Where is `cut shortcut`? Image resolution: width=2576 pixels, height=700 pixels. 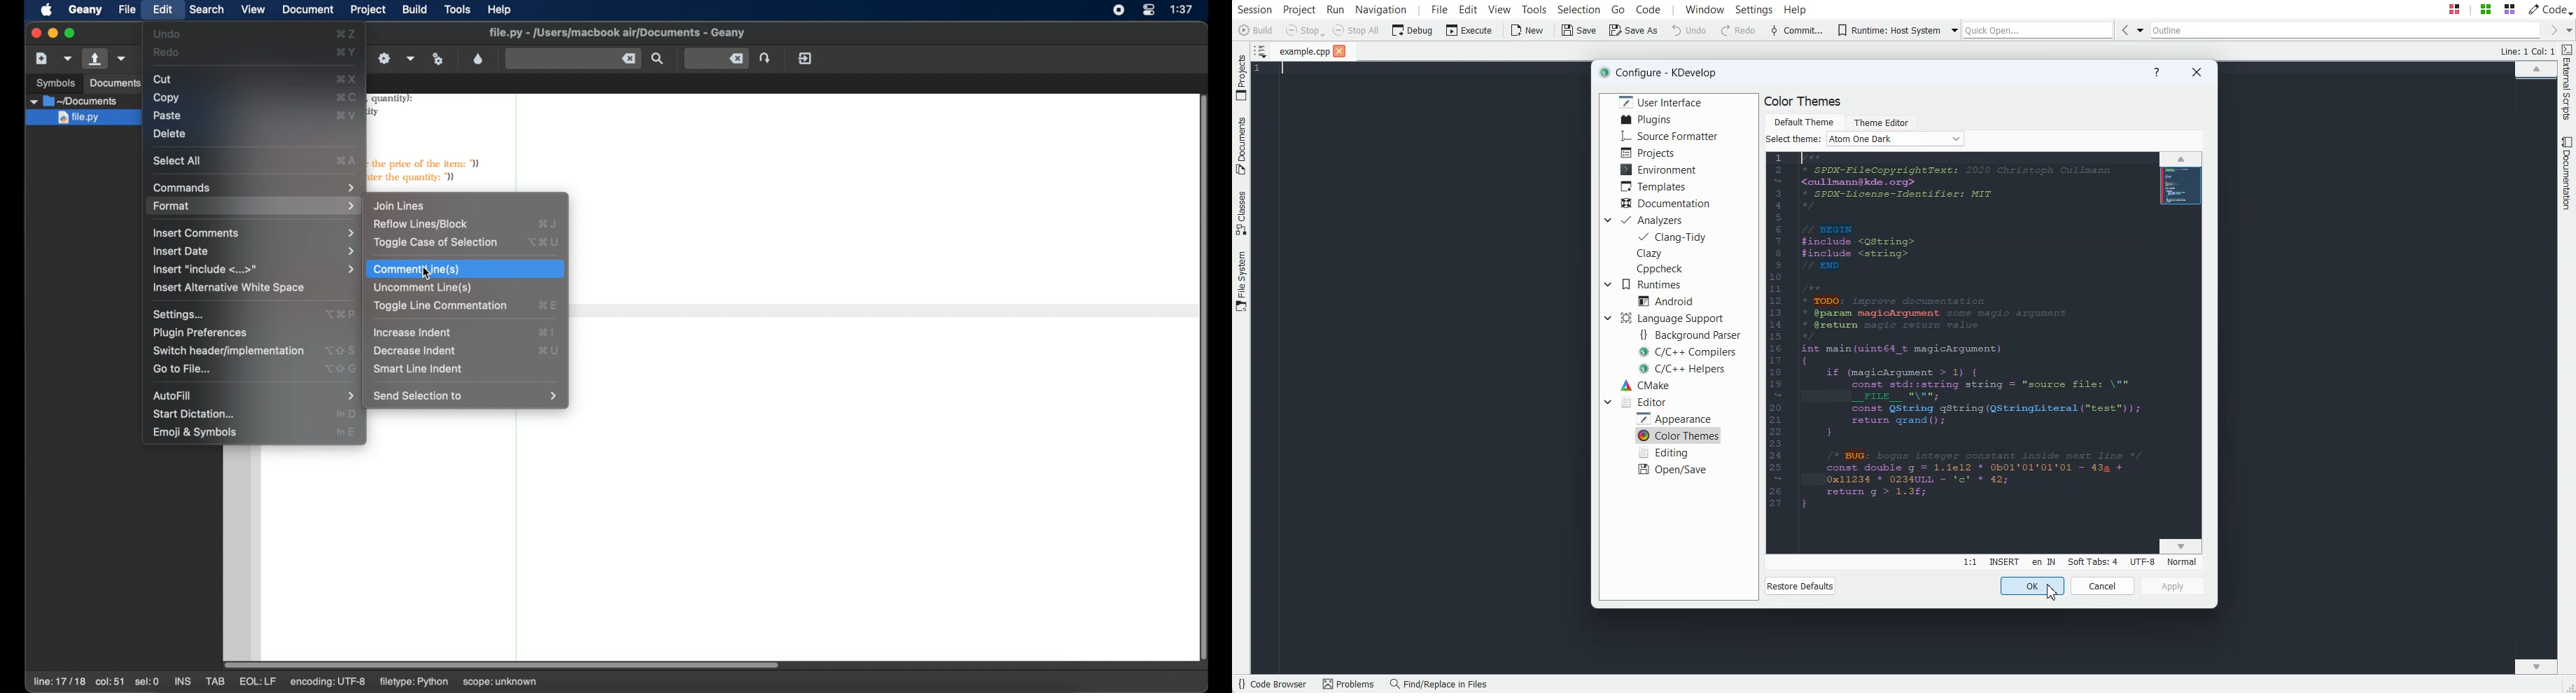 cut shortcut is located at coordinates (346, 79).